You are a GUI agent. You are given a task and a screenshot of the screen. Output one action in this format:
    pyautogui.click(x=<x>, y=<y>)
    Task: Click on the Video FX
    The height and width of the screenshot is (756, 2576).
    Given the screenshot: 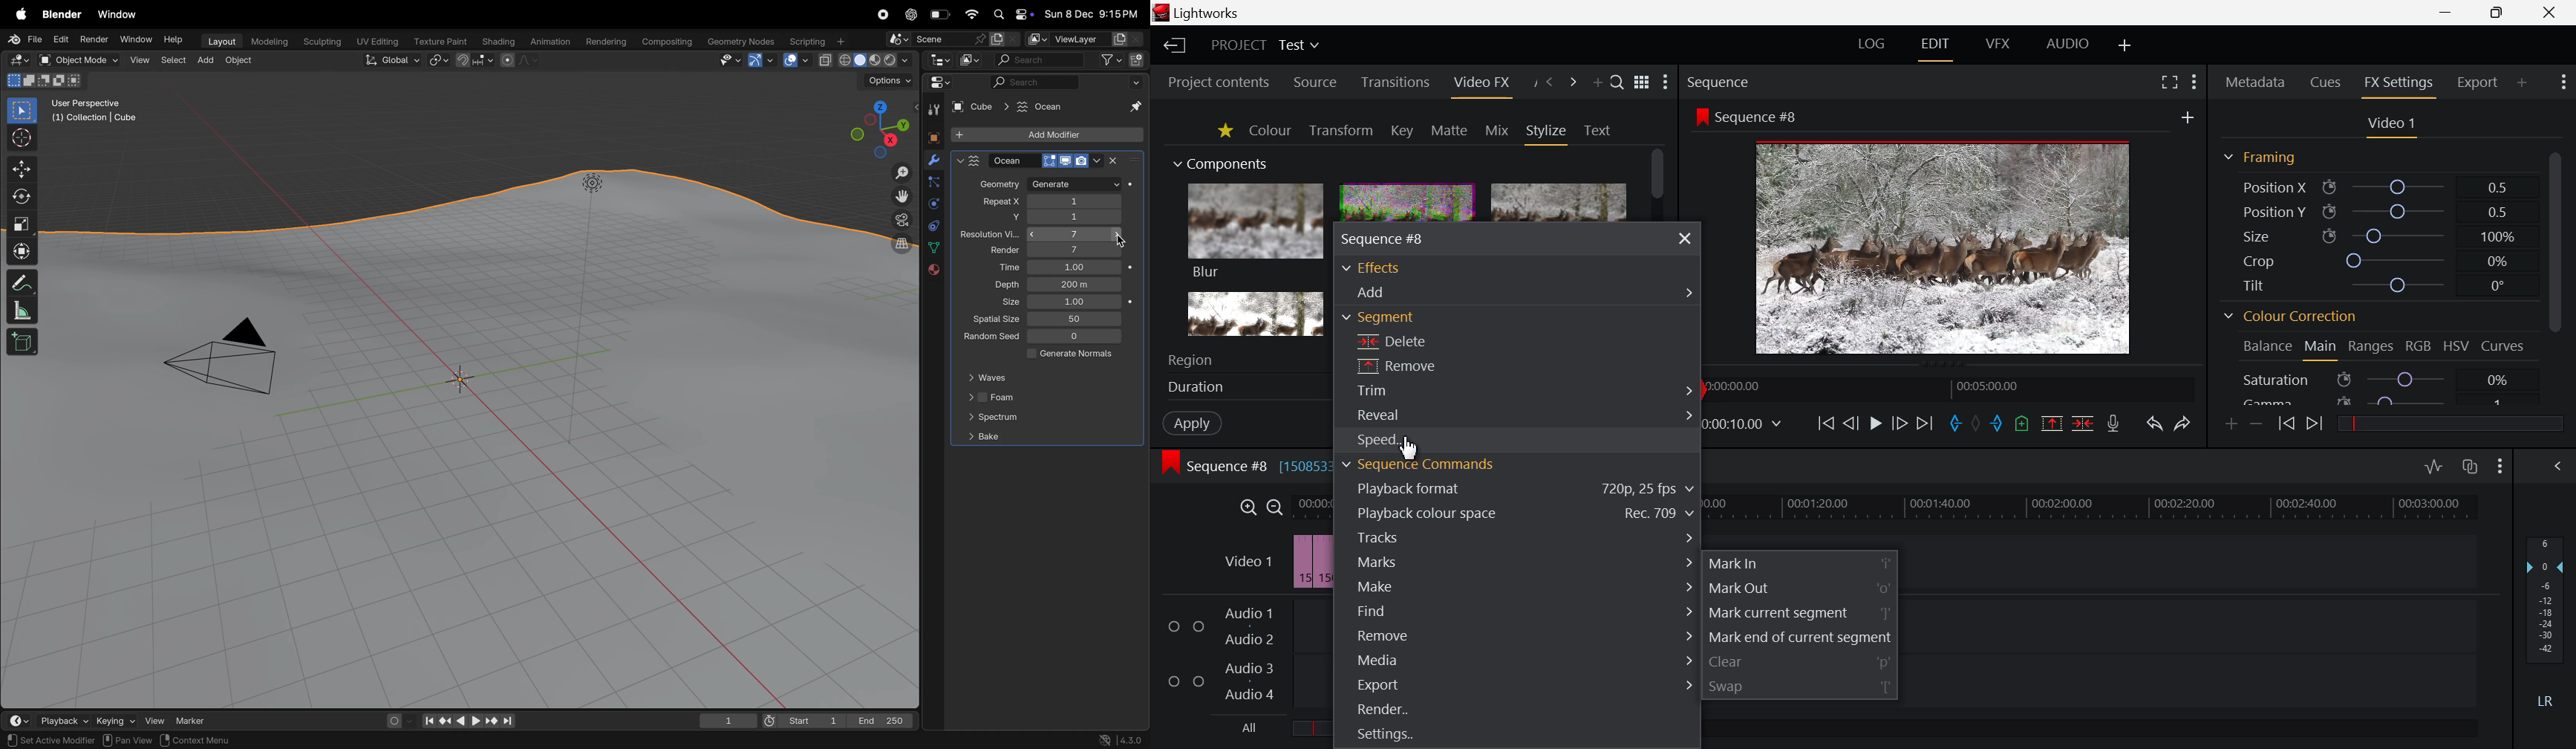 What is the action you would take?
    pyautogui.click(x=1481, y=83)
    